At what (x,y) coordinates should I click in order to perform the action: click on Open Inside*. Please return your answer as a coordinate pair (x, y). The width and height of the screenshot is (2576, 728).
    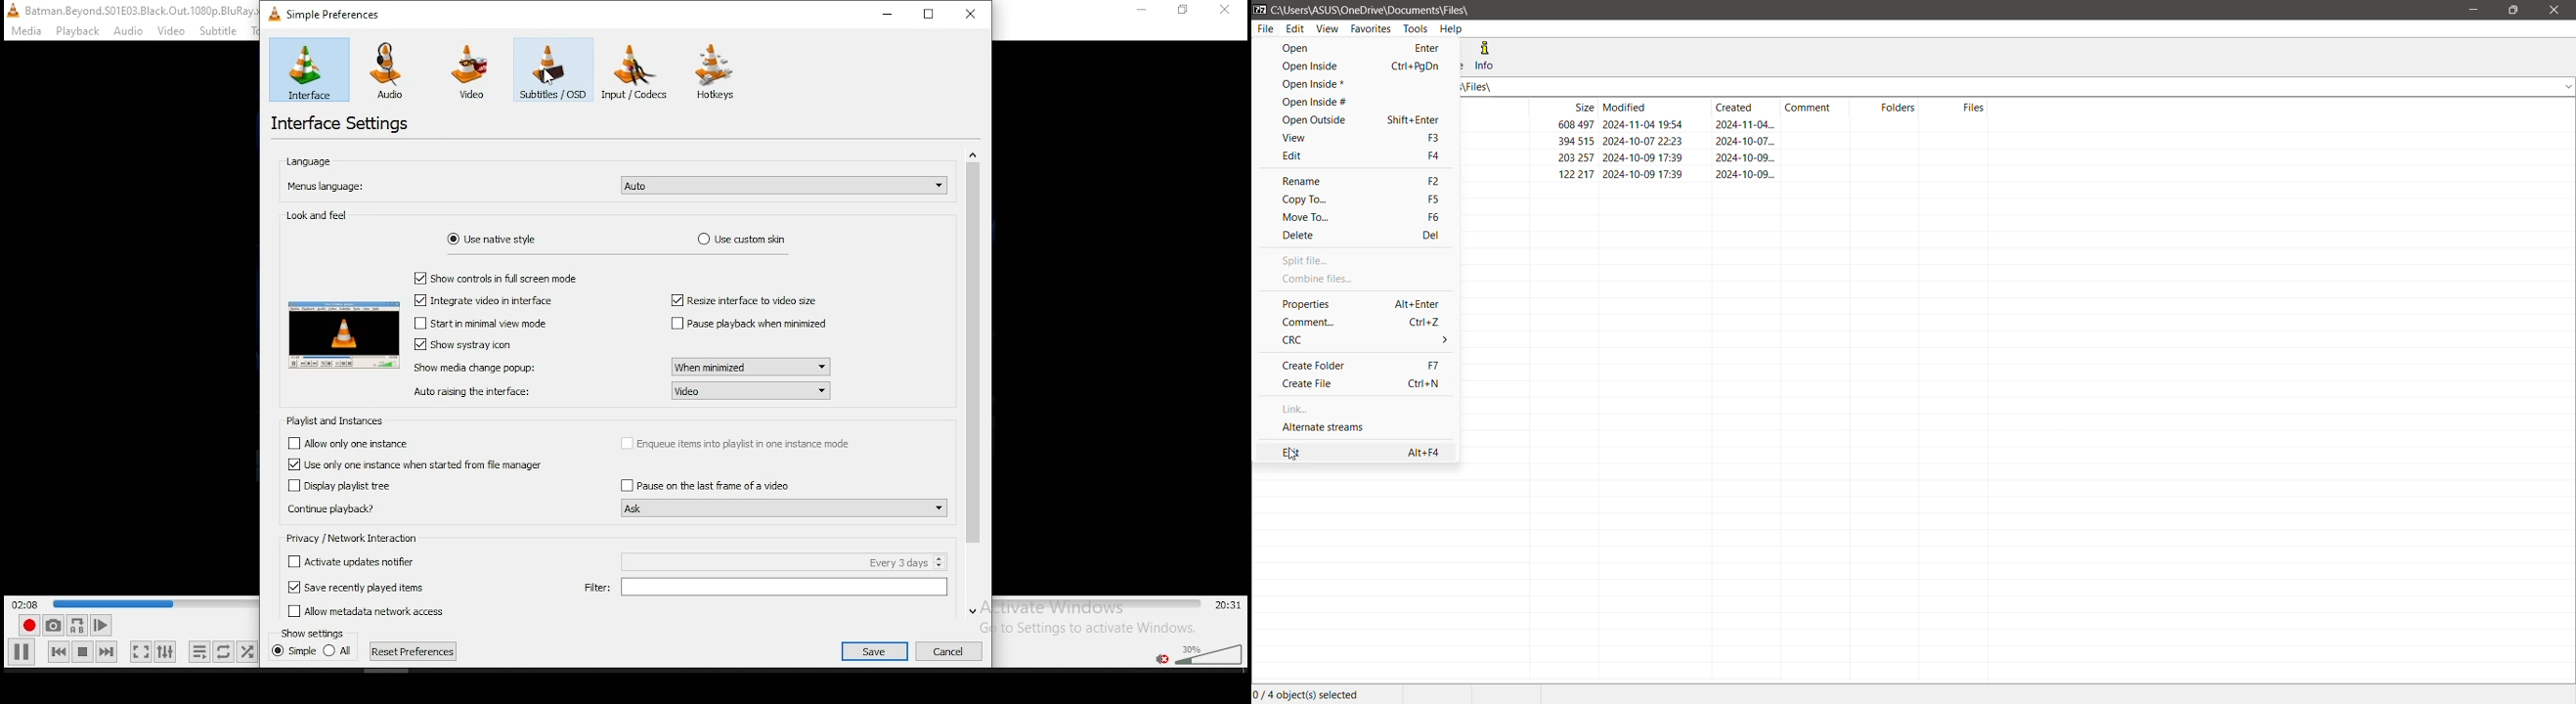
    Looking at the image, I should click on (1320, 85).